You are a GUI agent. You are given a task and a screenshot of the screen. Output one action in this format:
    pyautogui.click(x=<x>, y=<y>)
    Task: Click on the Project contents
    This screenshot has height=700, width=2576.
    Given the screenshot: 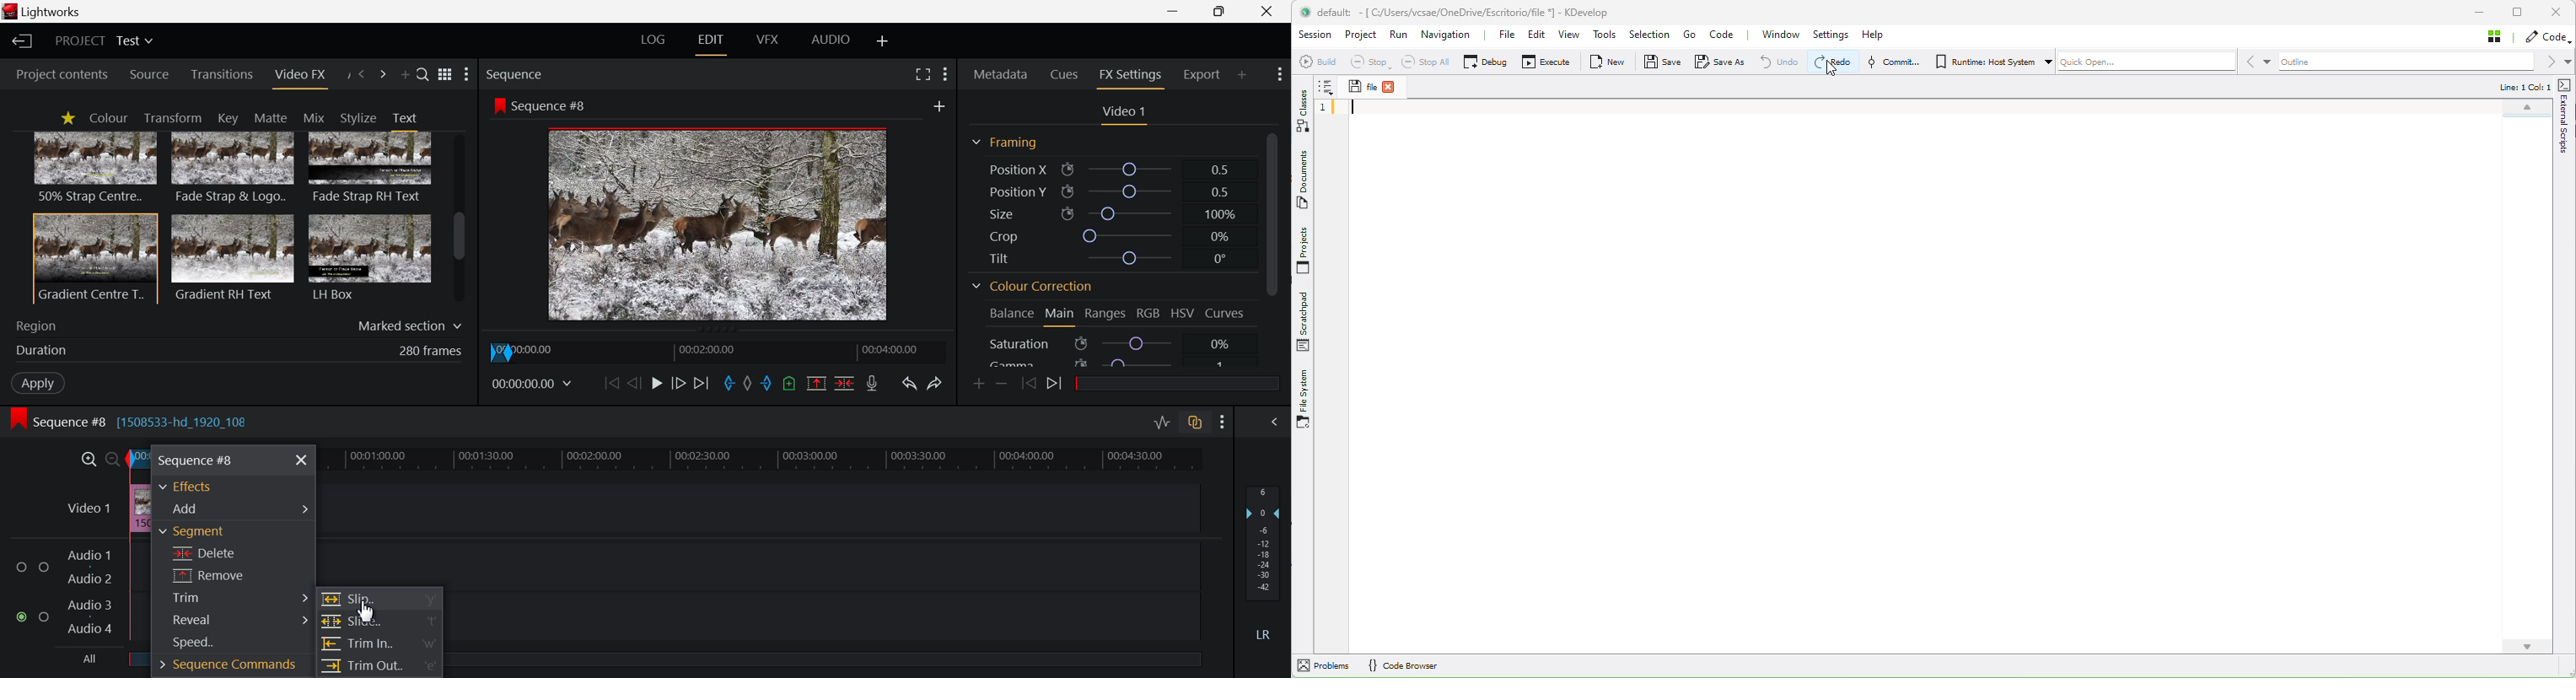 What is the action you would take?
    pyautogui.click(x=61, y=74)
    